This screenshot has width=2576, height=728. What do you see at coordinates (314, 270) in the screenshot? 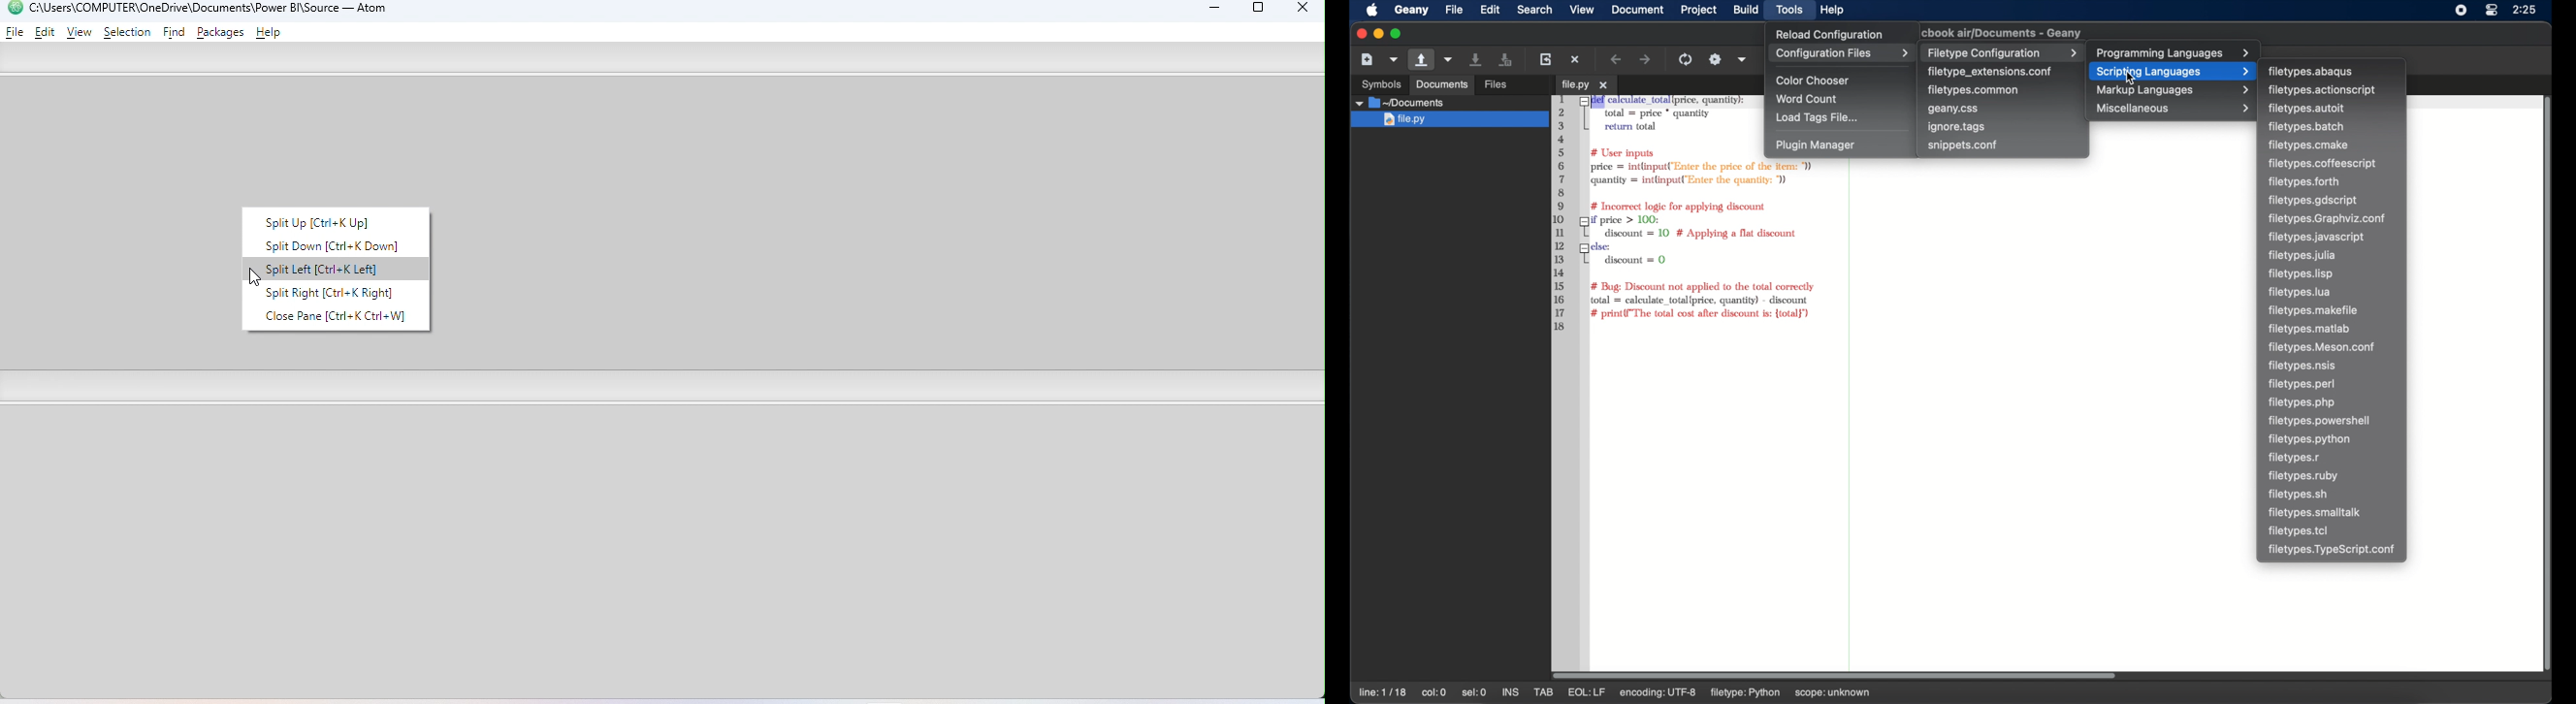
I see `Split left` at bounding box center [314, 270].